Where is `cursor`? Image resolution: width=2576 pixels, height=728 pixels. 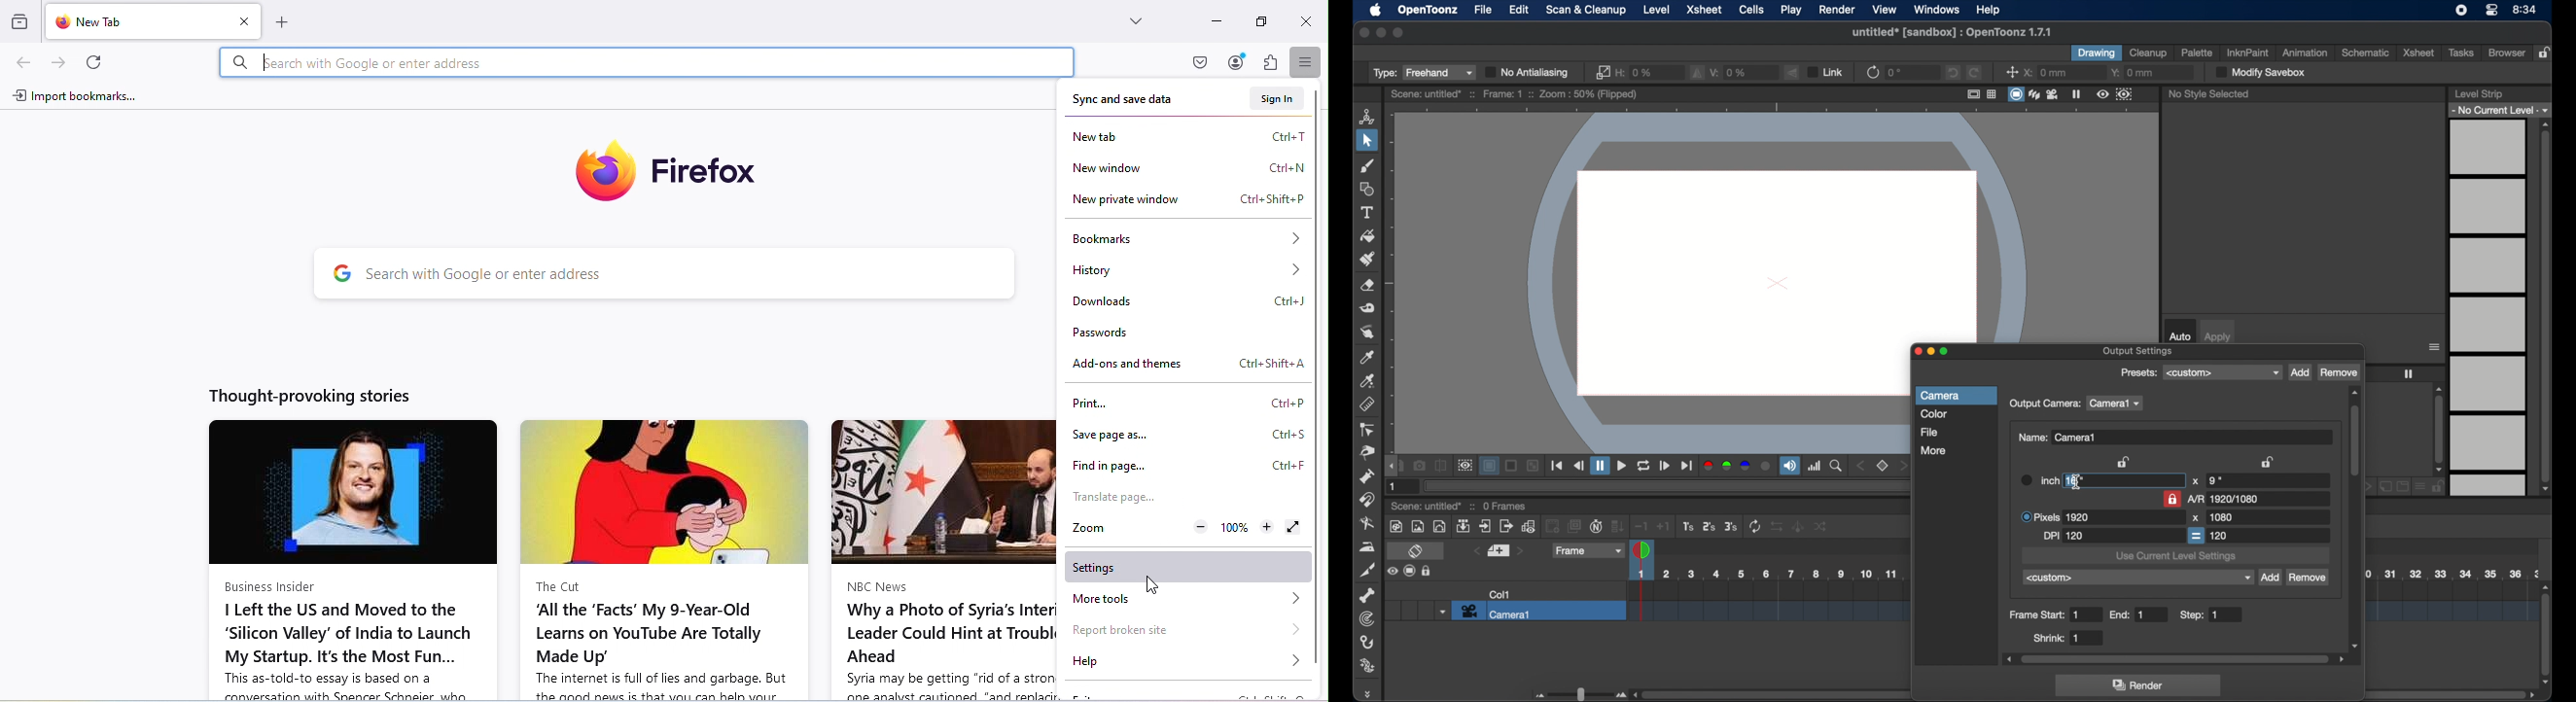
cursor is located at coordinates (1149, 585).